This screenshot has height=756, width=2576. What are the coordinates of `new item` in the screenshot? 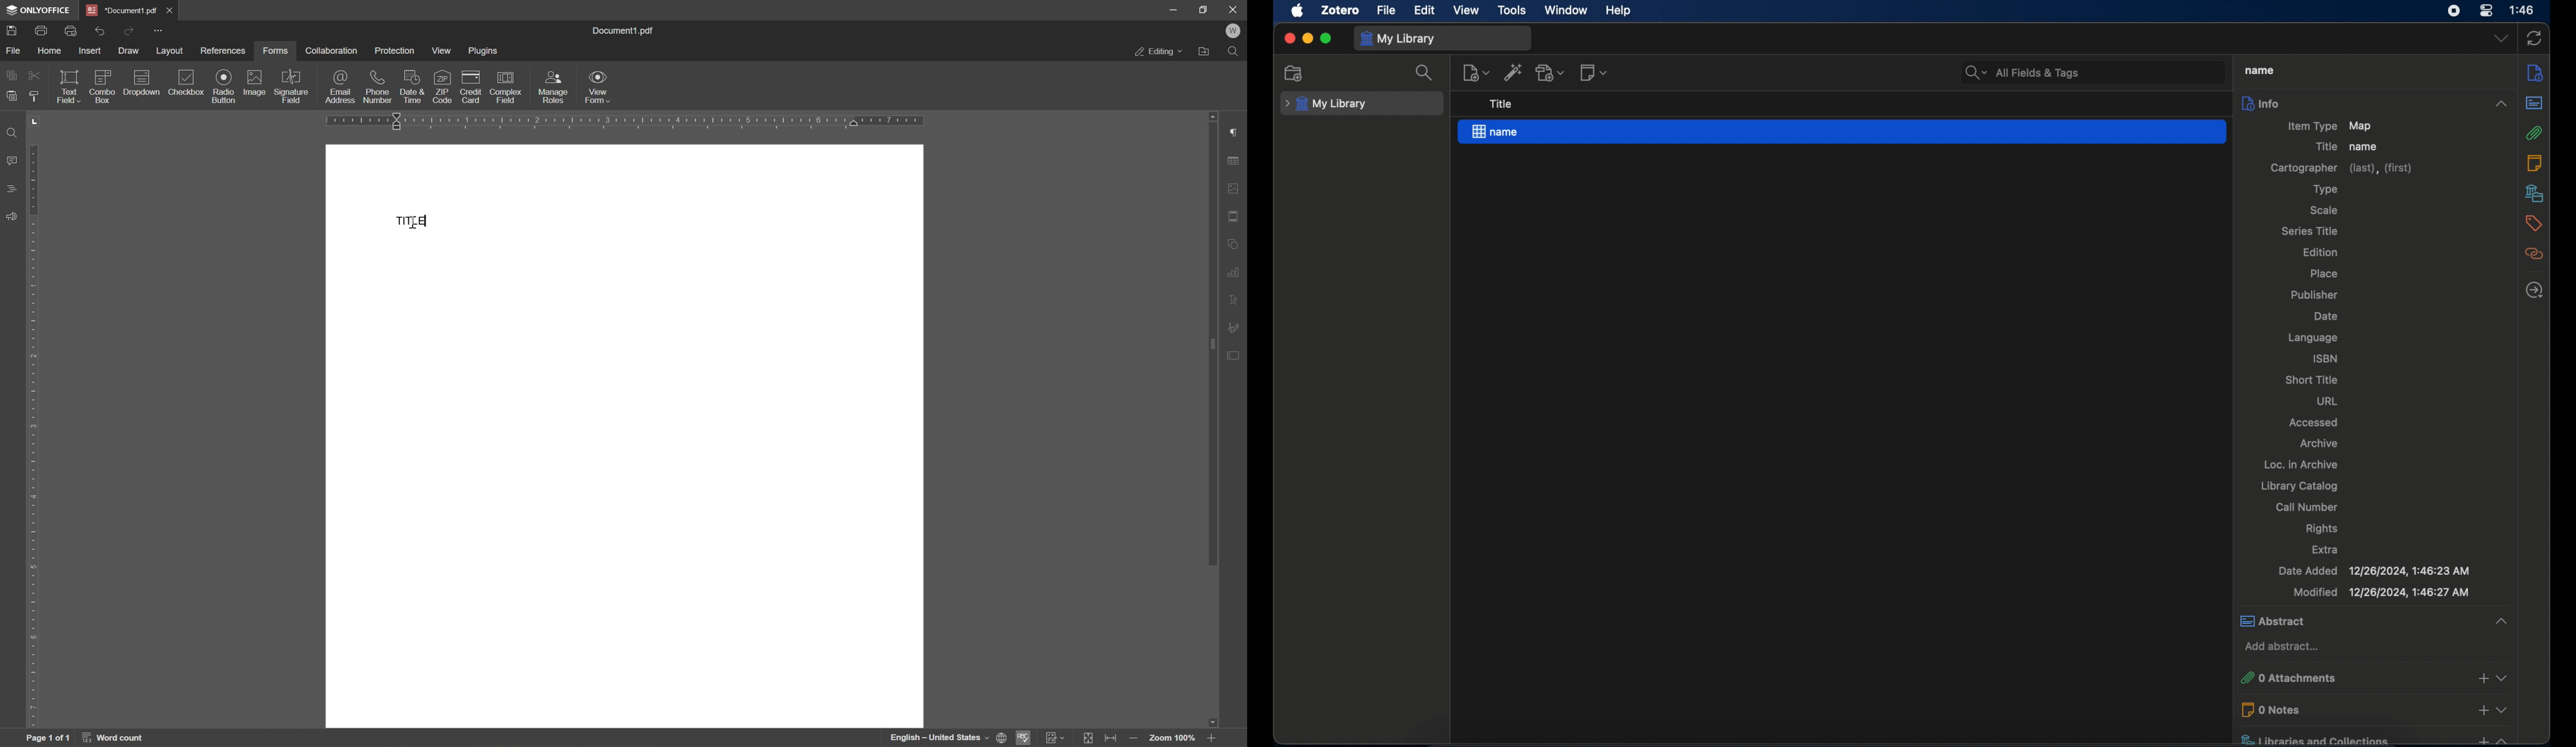 It's located at (1476, 73).